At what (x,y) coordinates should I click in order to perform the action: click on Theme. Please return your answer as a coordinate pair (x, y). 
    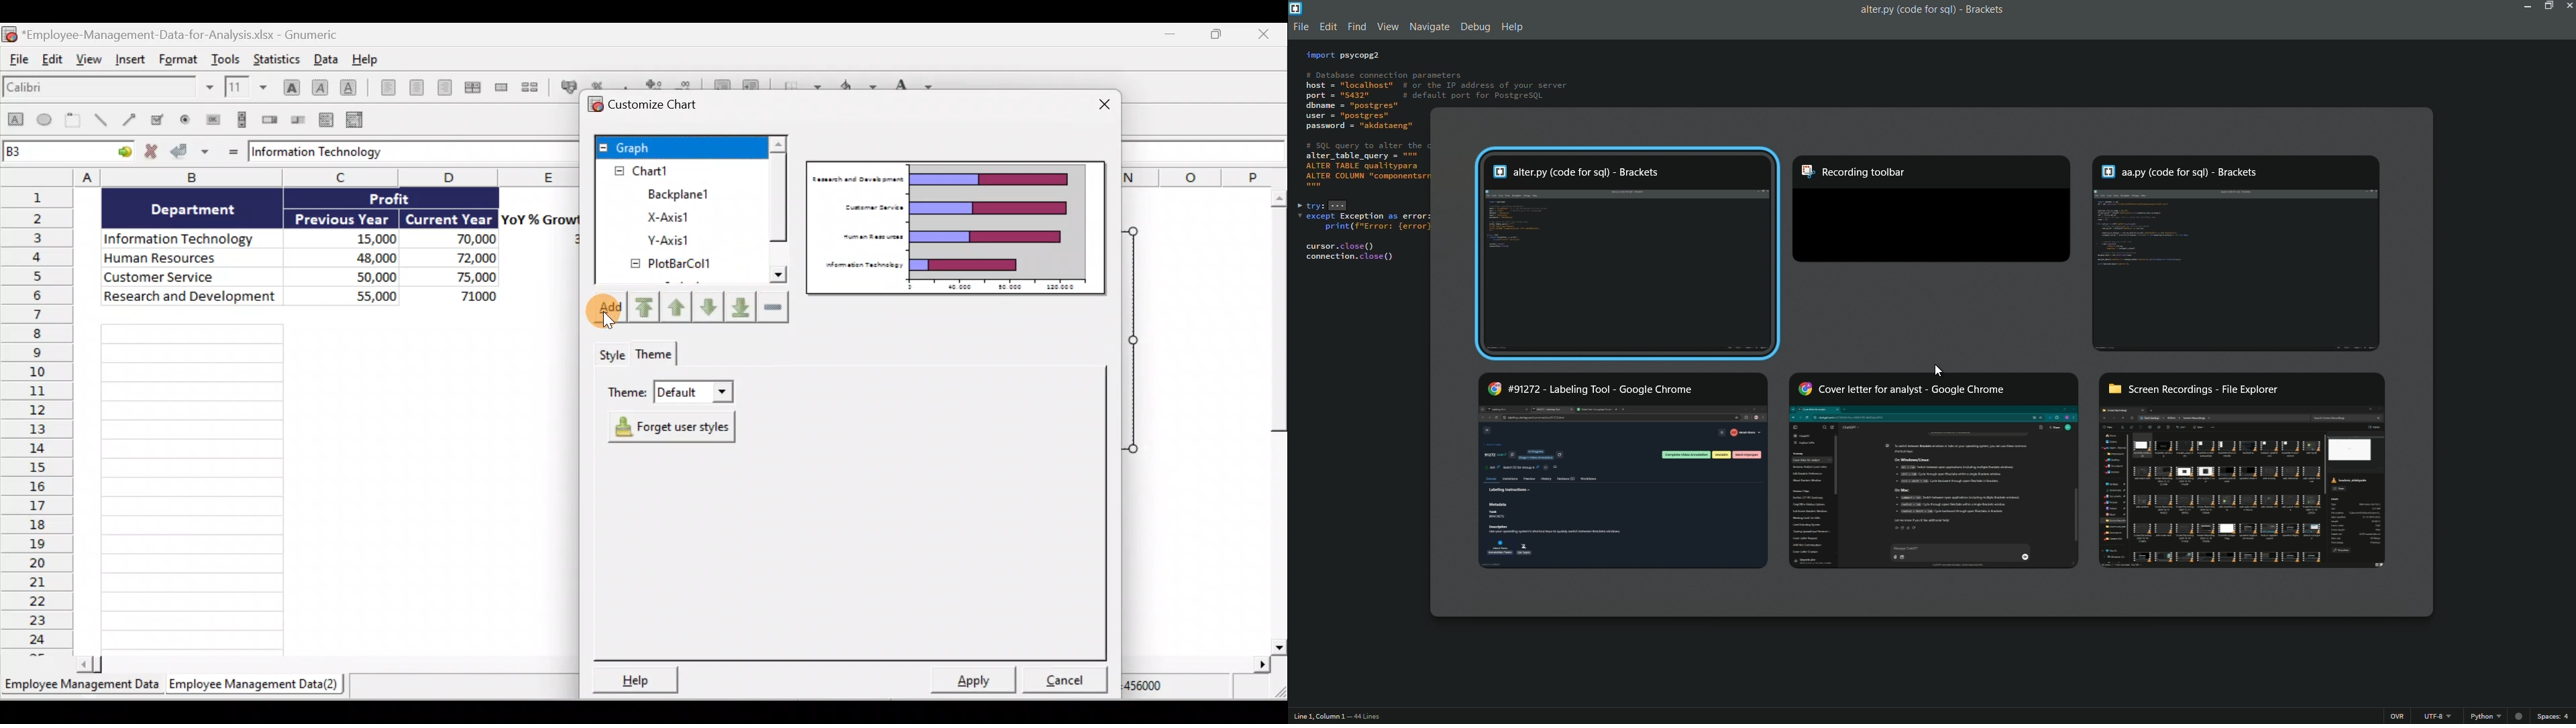
    Looking at the image, I should click on (659, 355).